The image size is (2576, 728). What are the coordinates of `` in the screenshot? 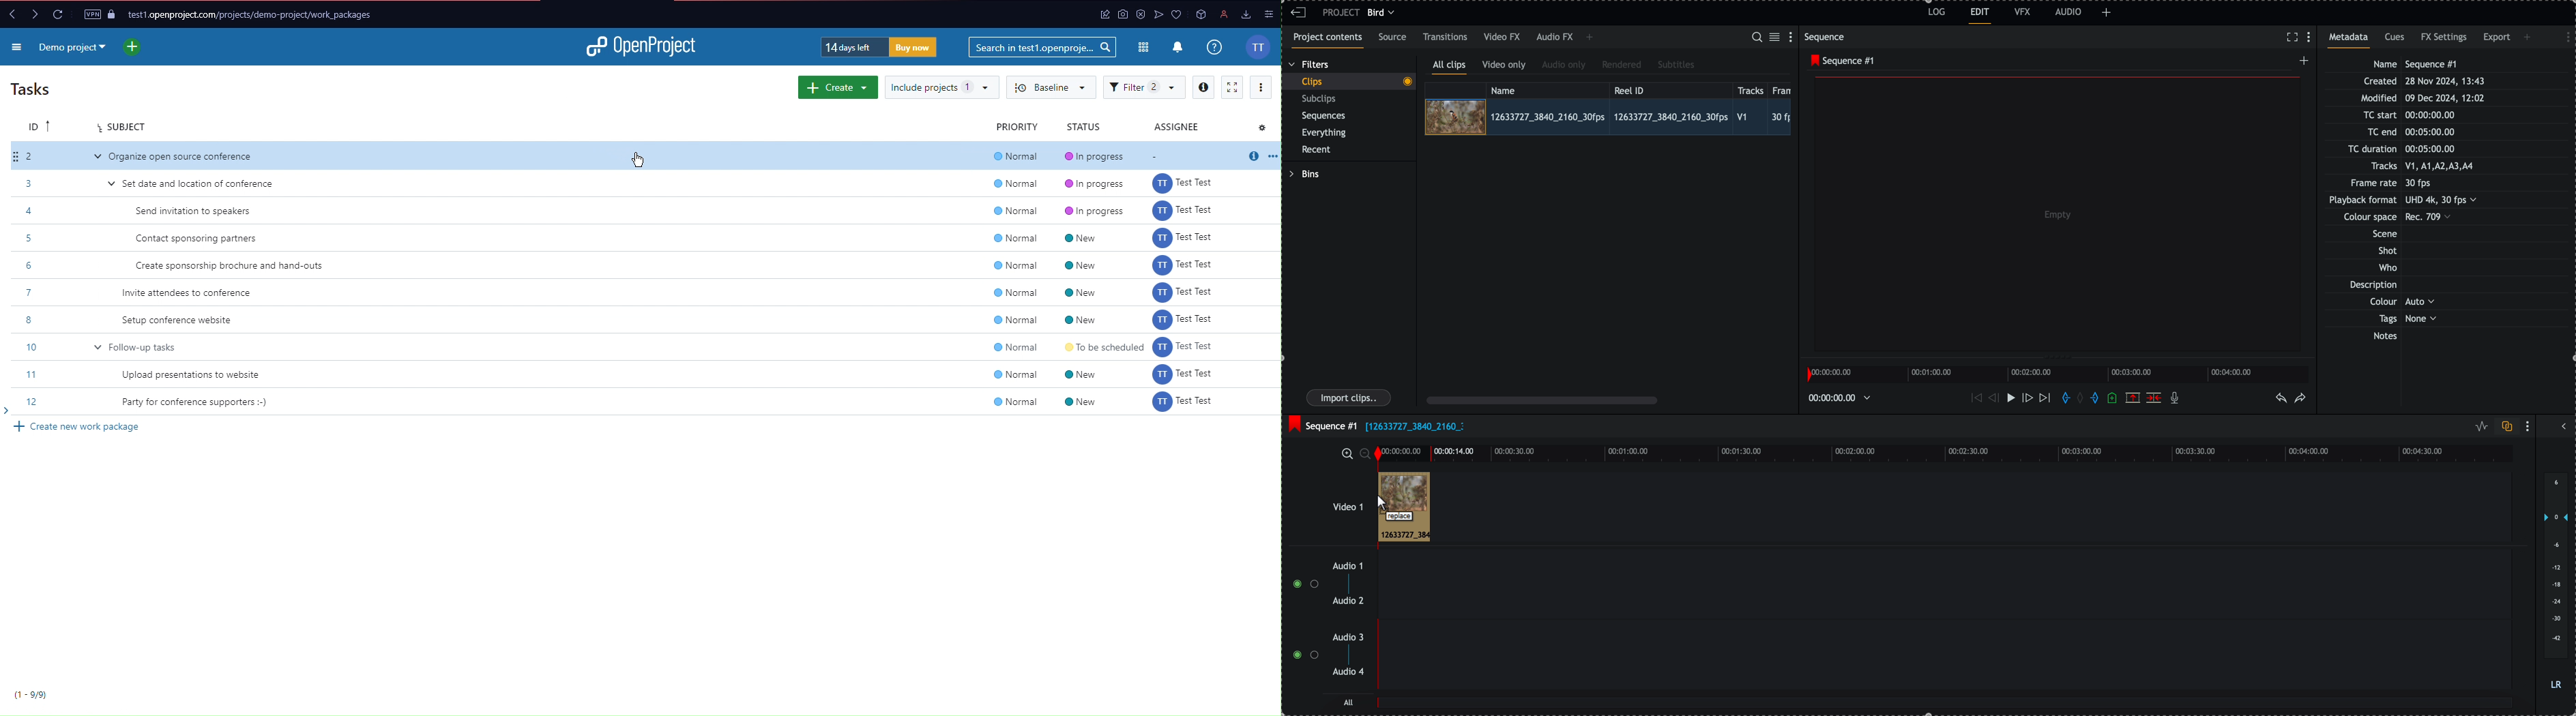 It's located at (1322, 133).